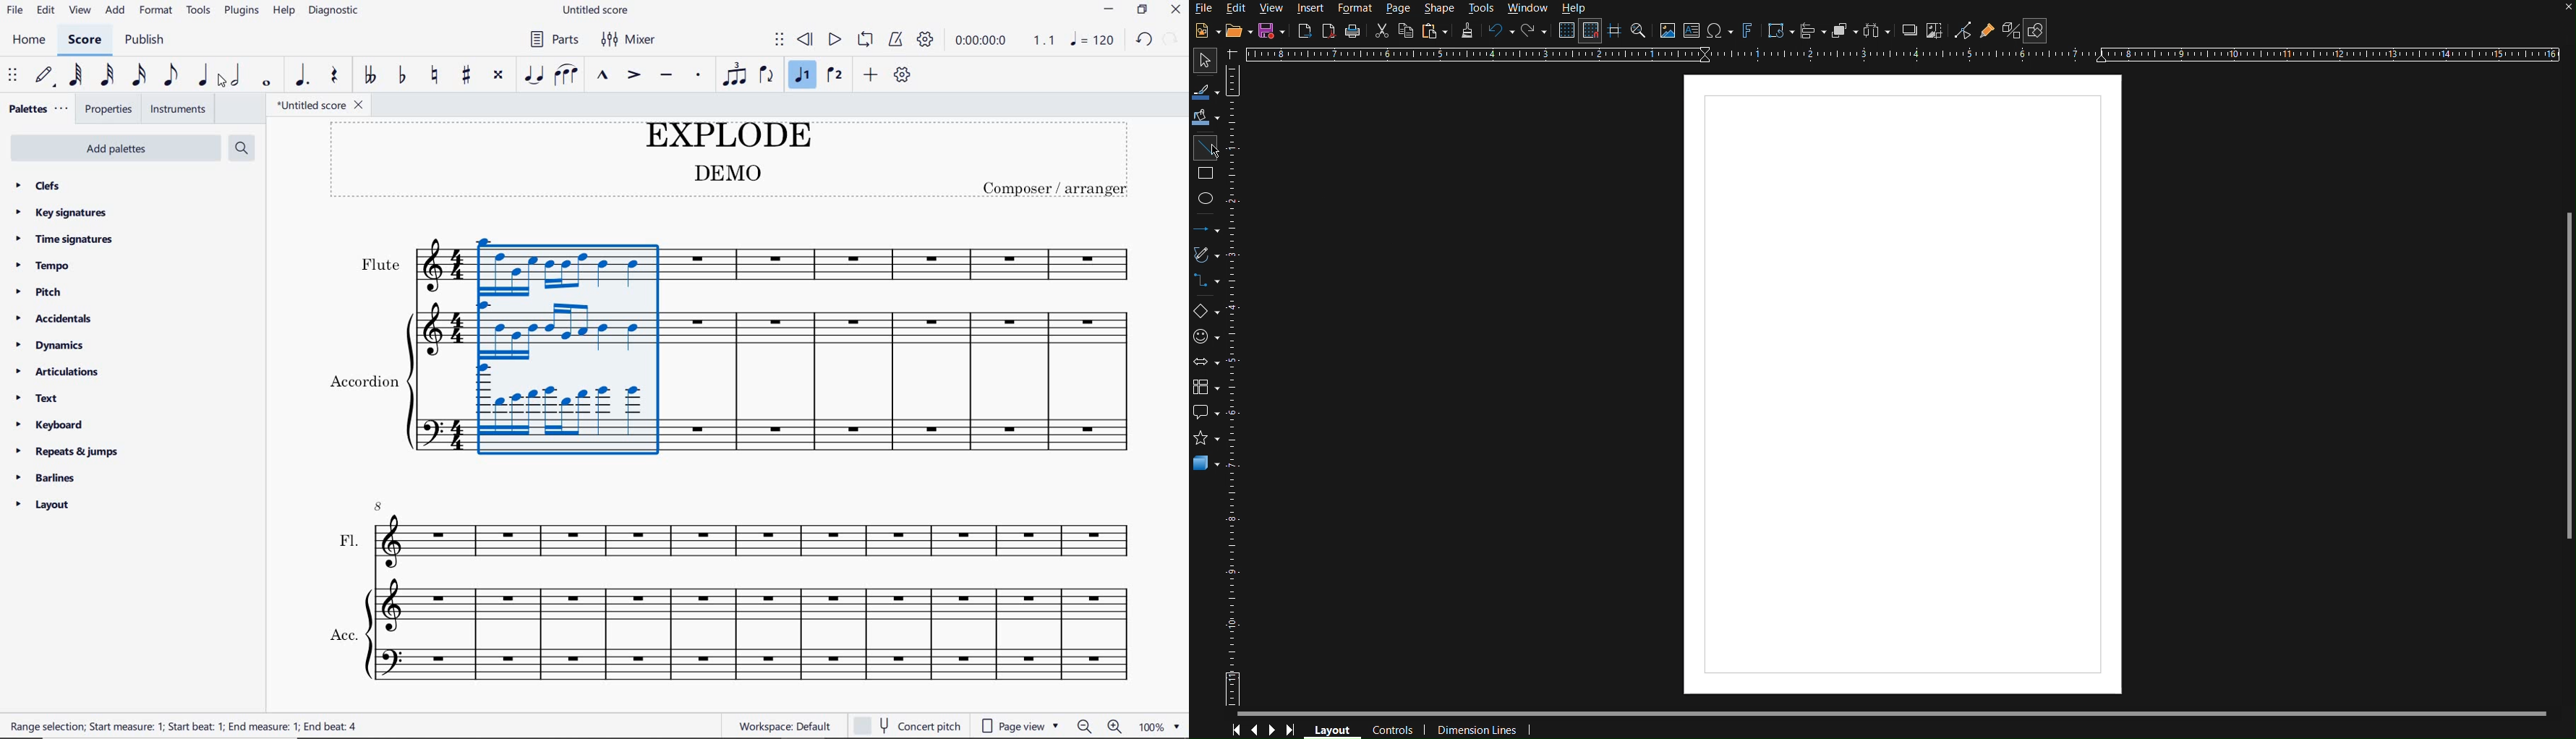 Image resolution: width=2576 pixels, height=756 pixels. What do you see at coordinates (1846, 30) in the screenshot?
I see `Arrange` at bounding box center [1846, 30].